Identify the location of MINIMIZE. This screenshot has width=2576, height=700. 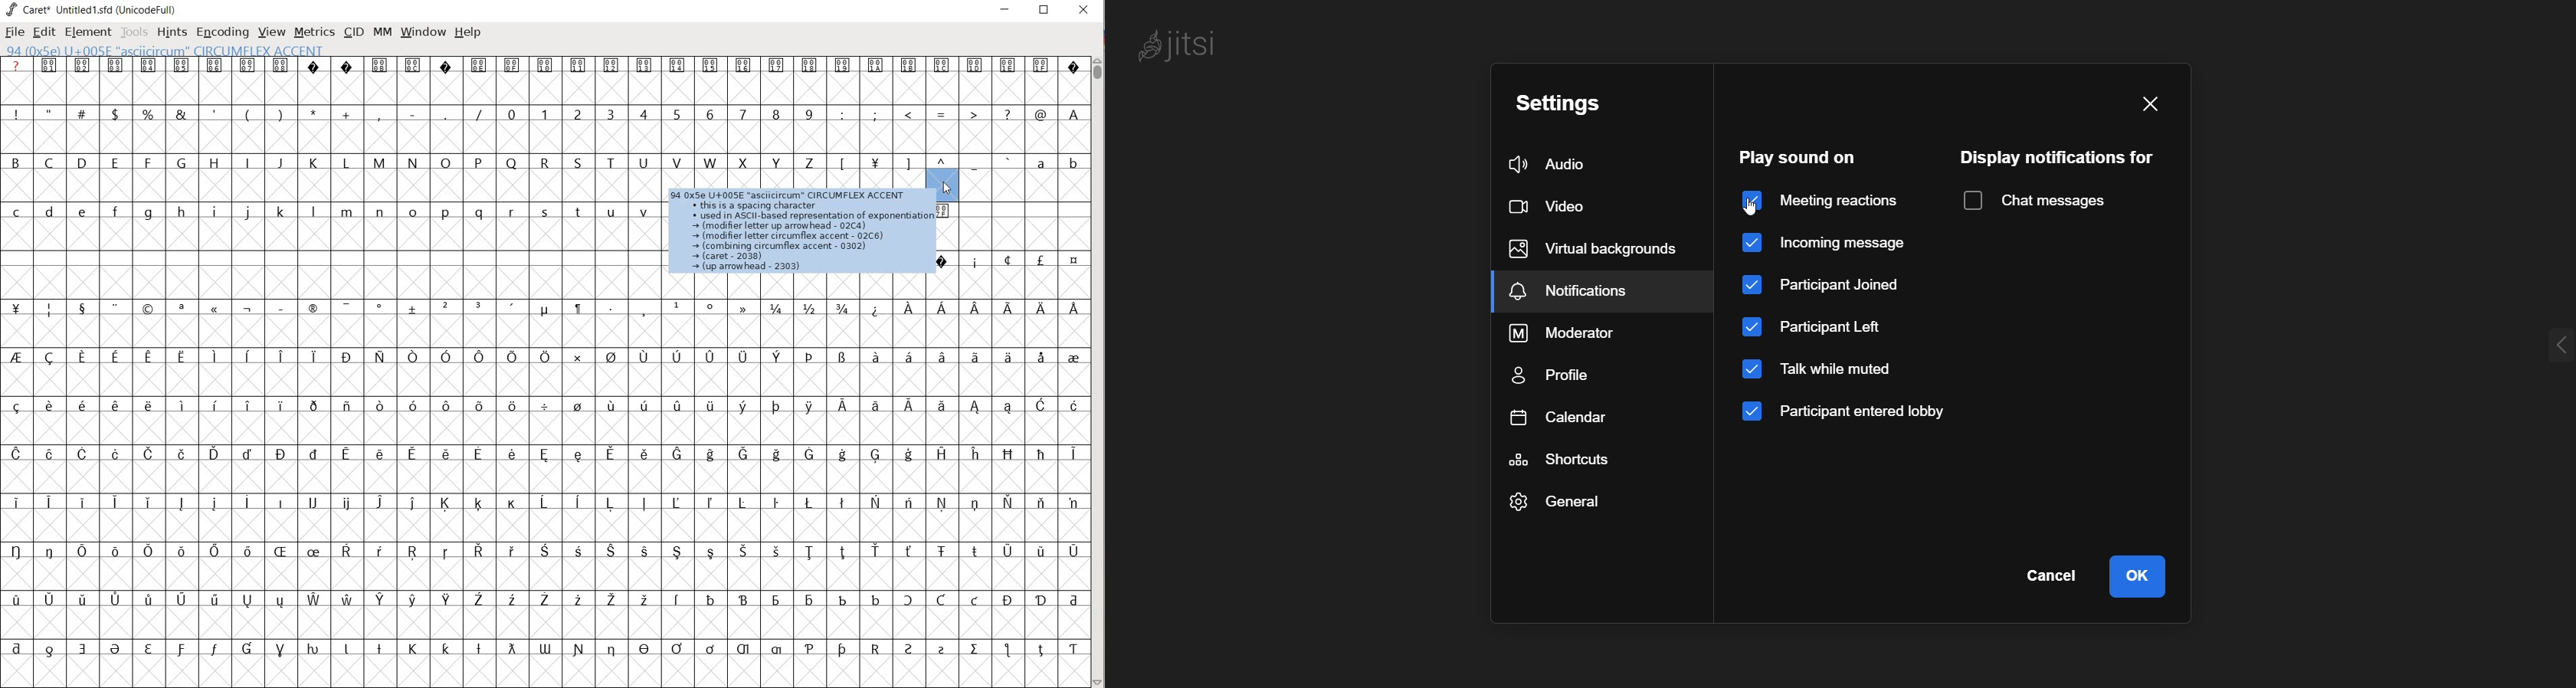
(1006, 9).